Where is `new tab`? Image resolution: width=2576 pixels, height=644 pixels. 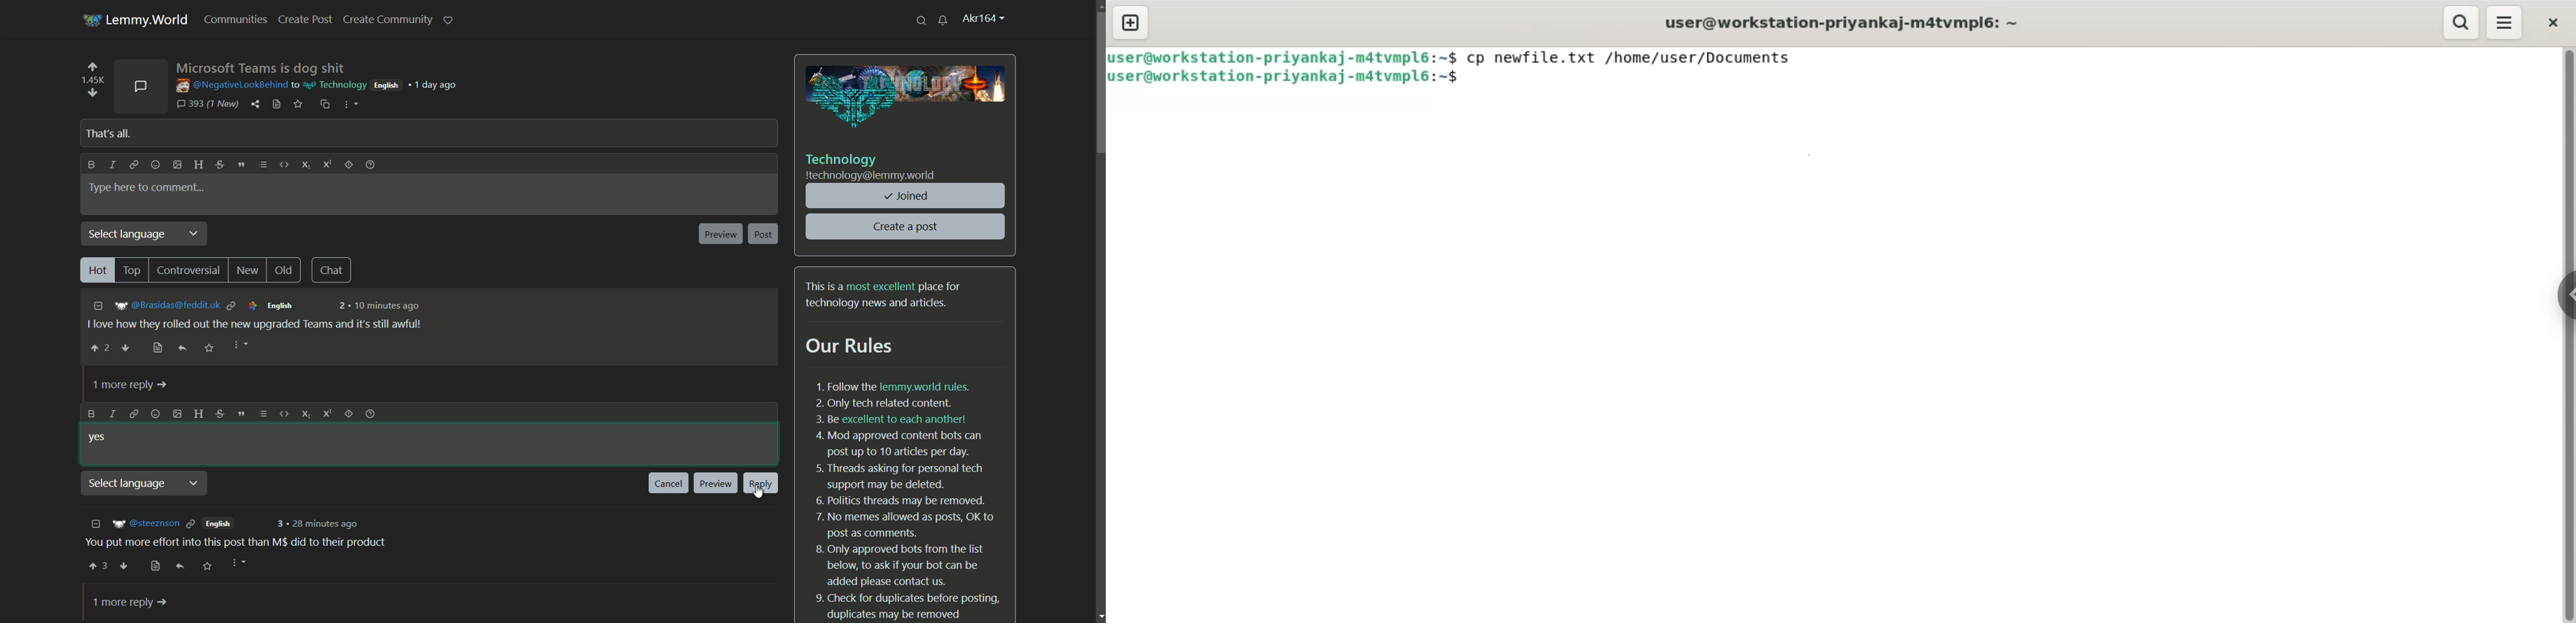 new tab is located at coordinates (1130, 22).